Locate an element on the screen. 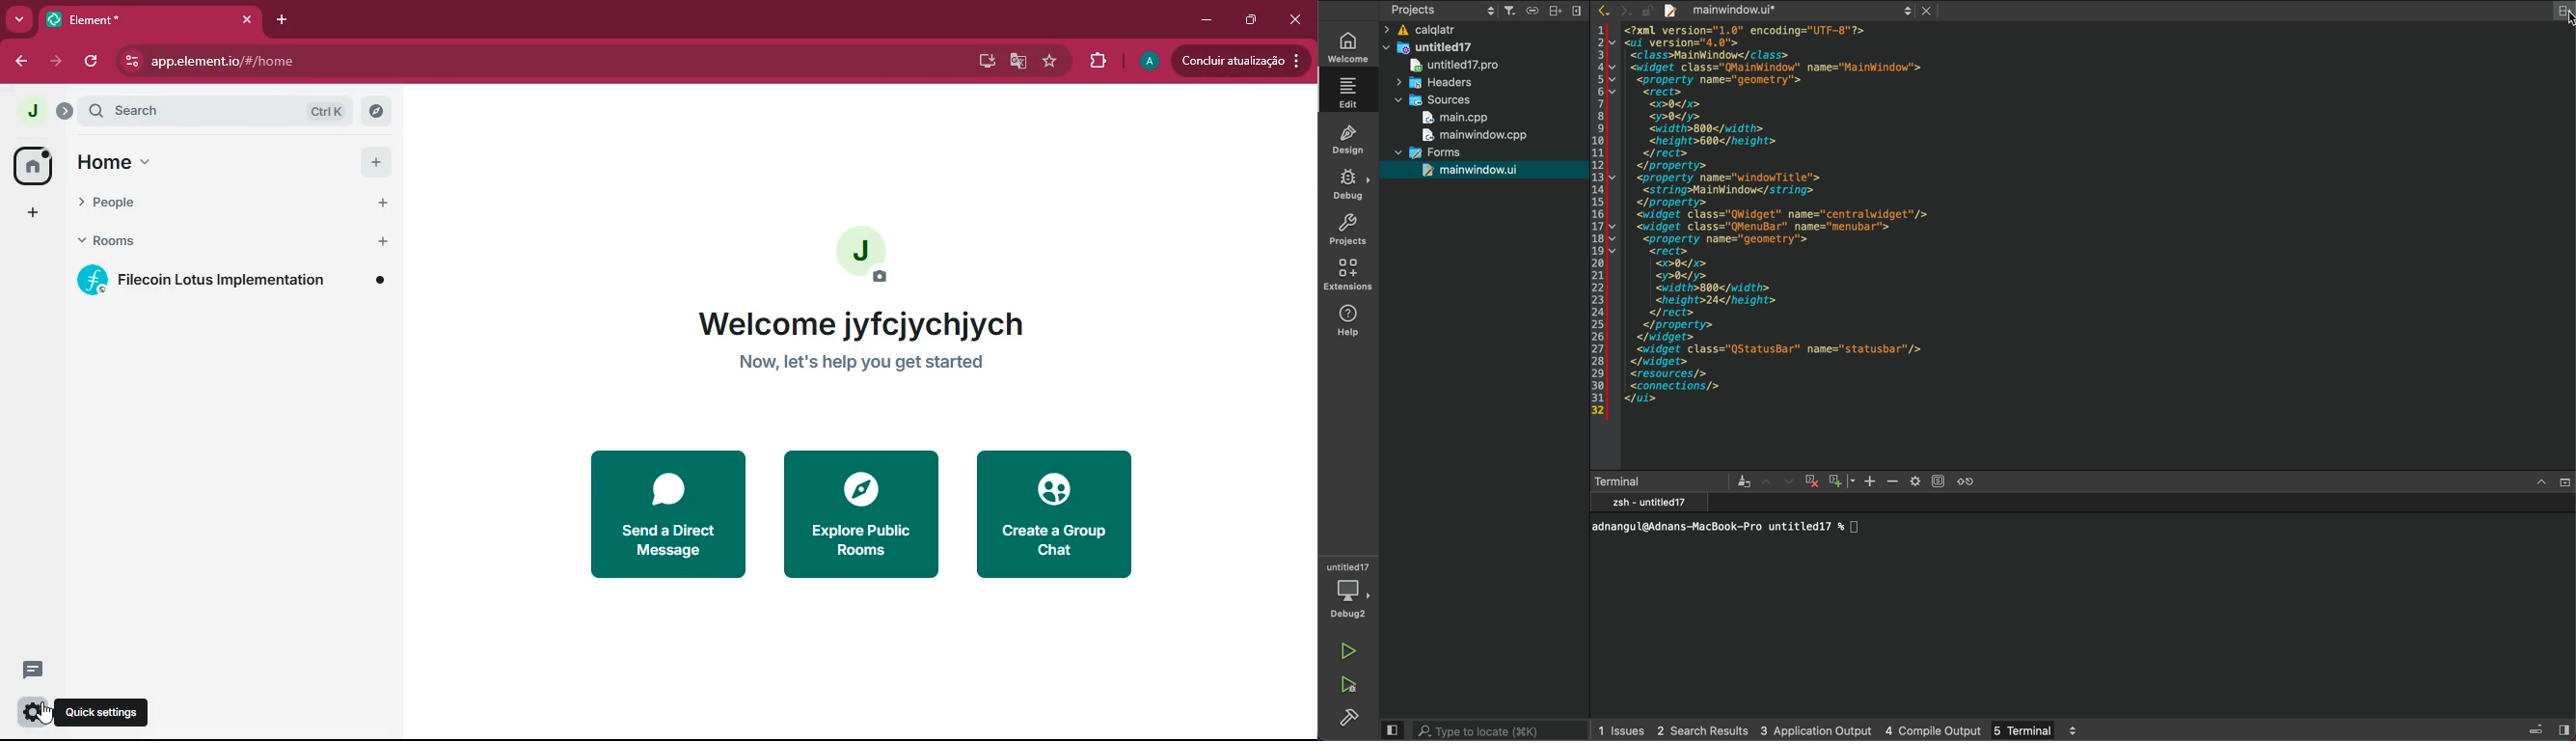 This screenshot has width=2576, height=756. favourite is located at coordinates (1054, 64).